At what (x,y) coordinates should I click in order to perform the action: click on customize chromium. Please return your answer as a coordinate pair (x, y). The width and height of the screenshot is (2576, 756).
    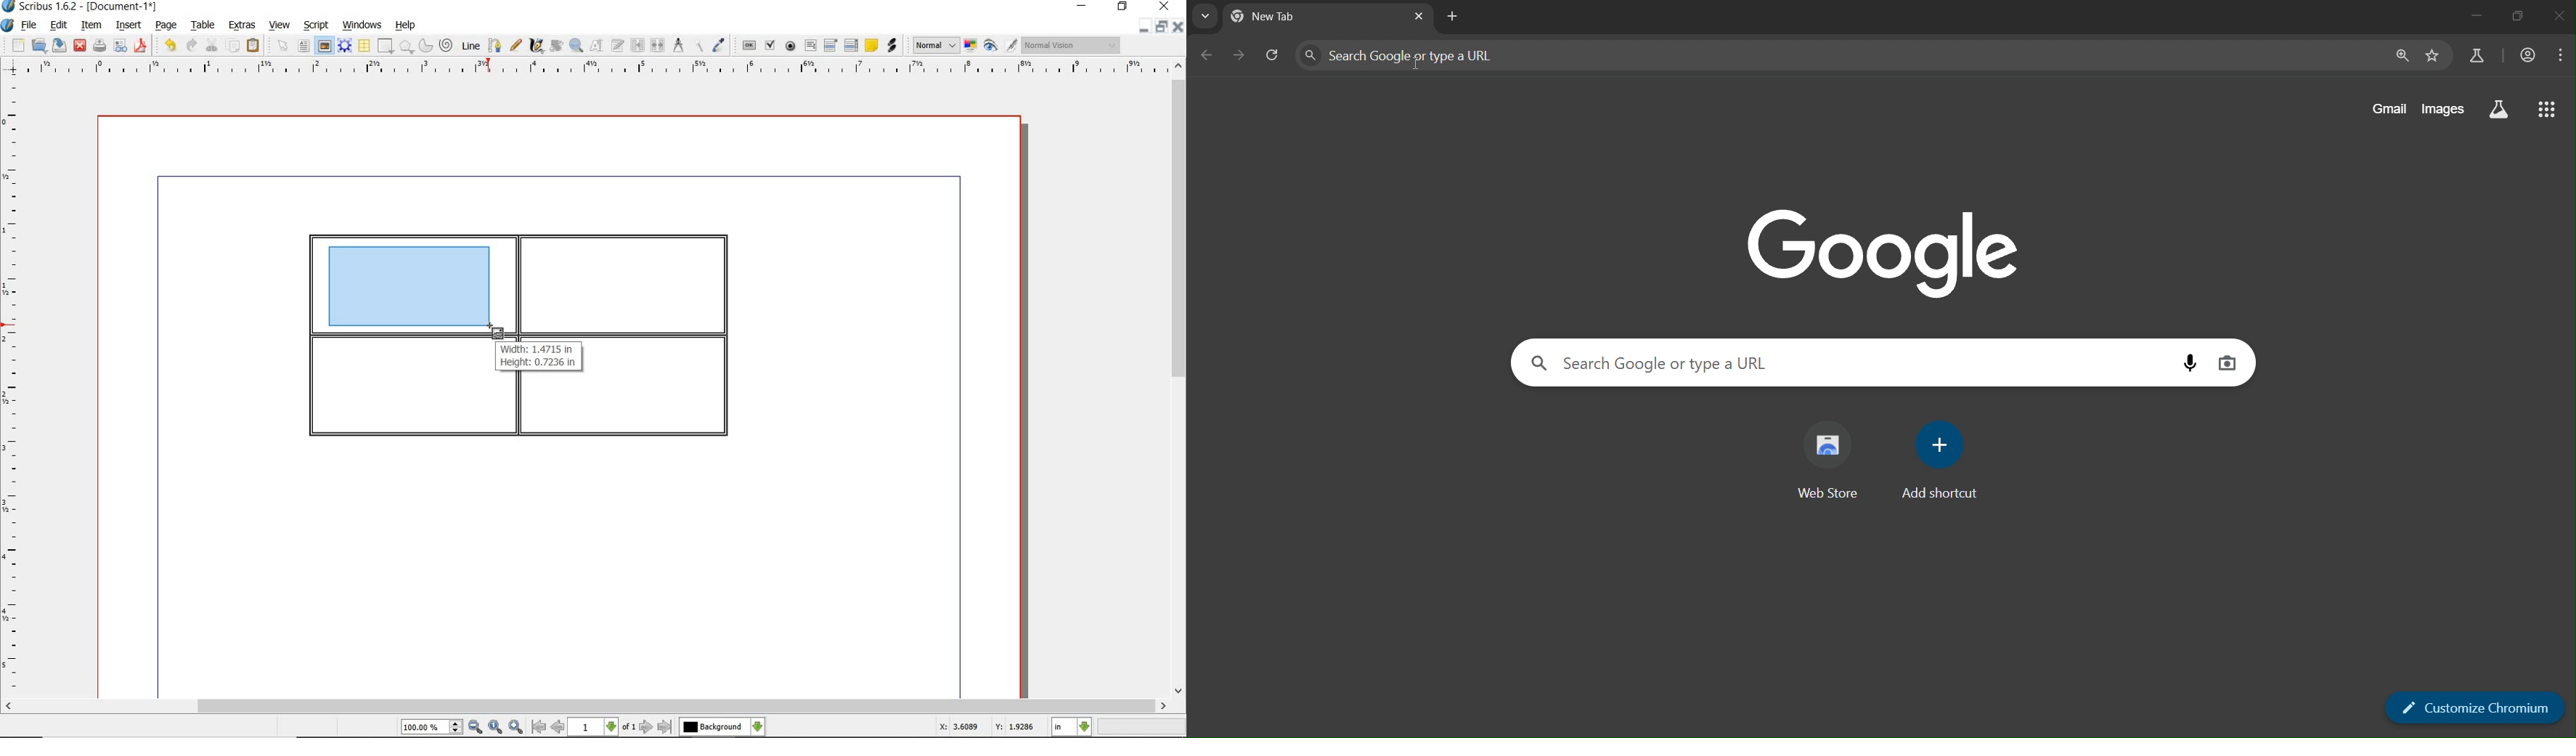
    Looking at the image, I should click on (2471, 707).